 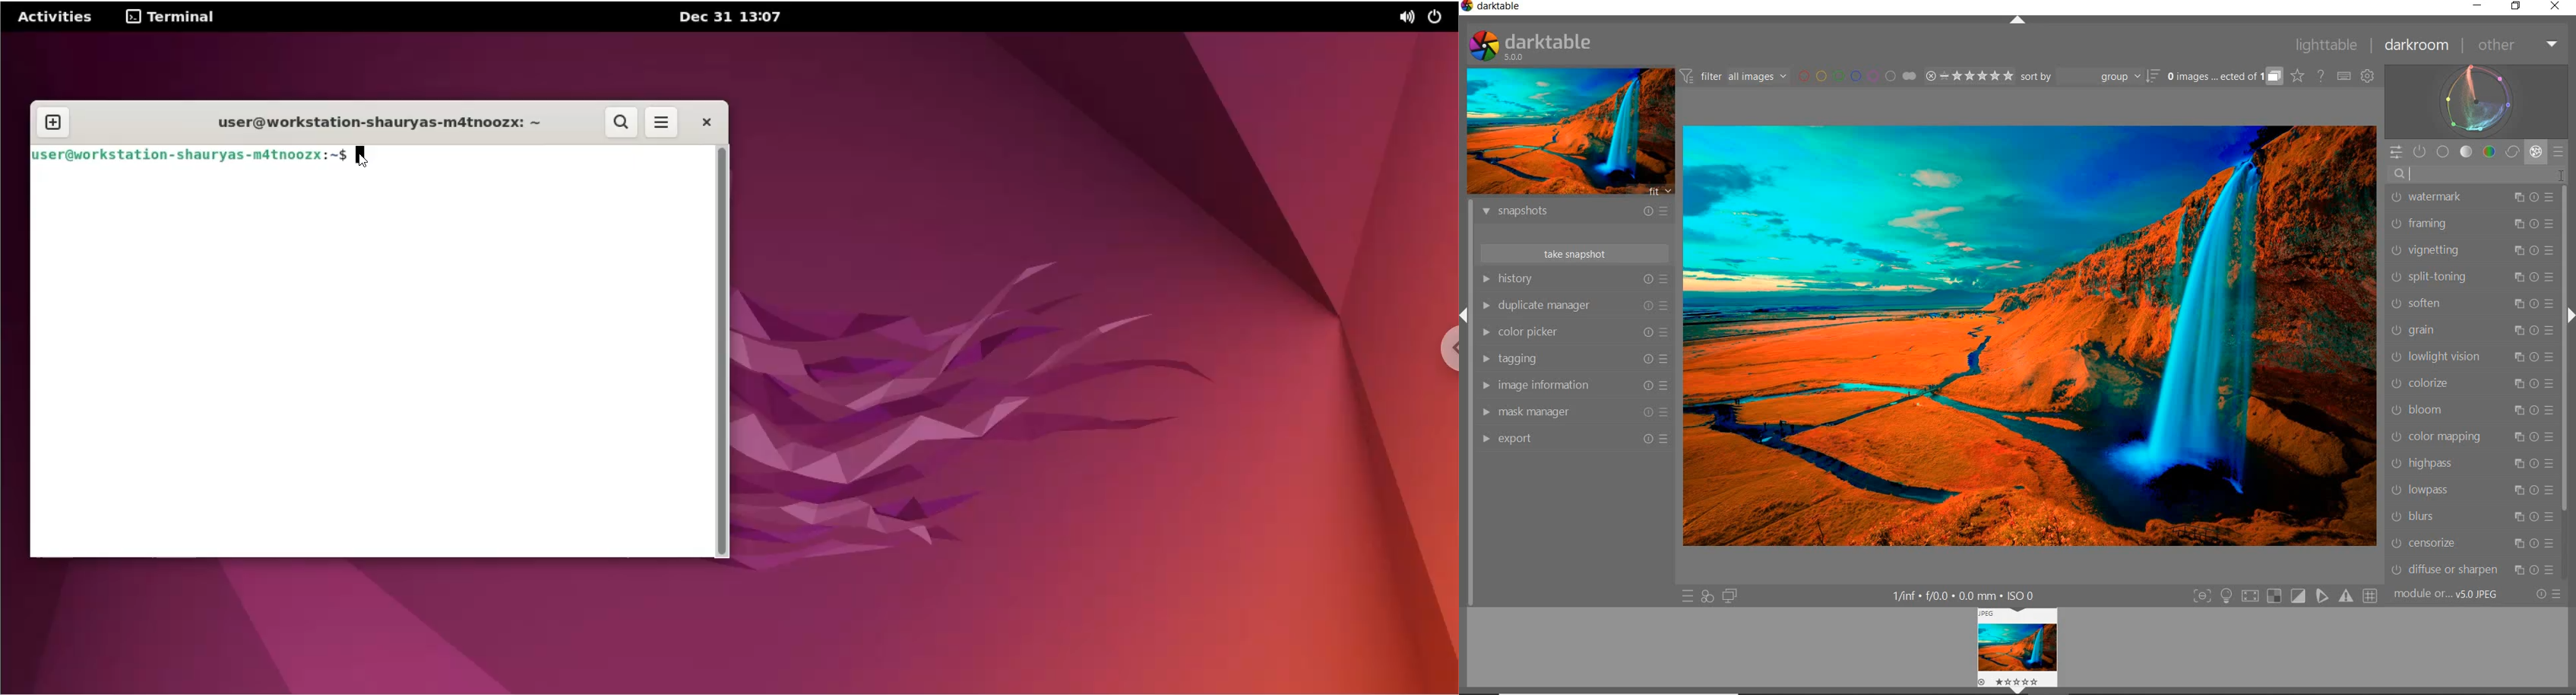 I want to click on image information, so click(x=1573, y=385).